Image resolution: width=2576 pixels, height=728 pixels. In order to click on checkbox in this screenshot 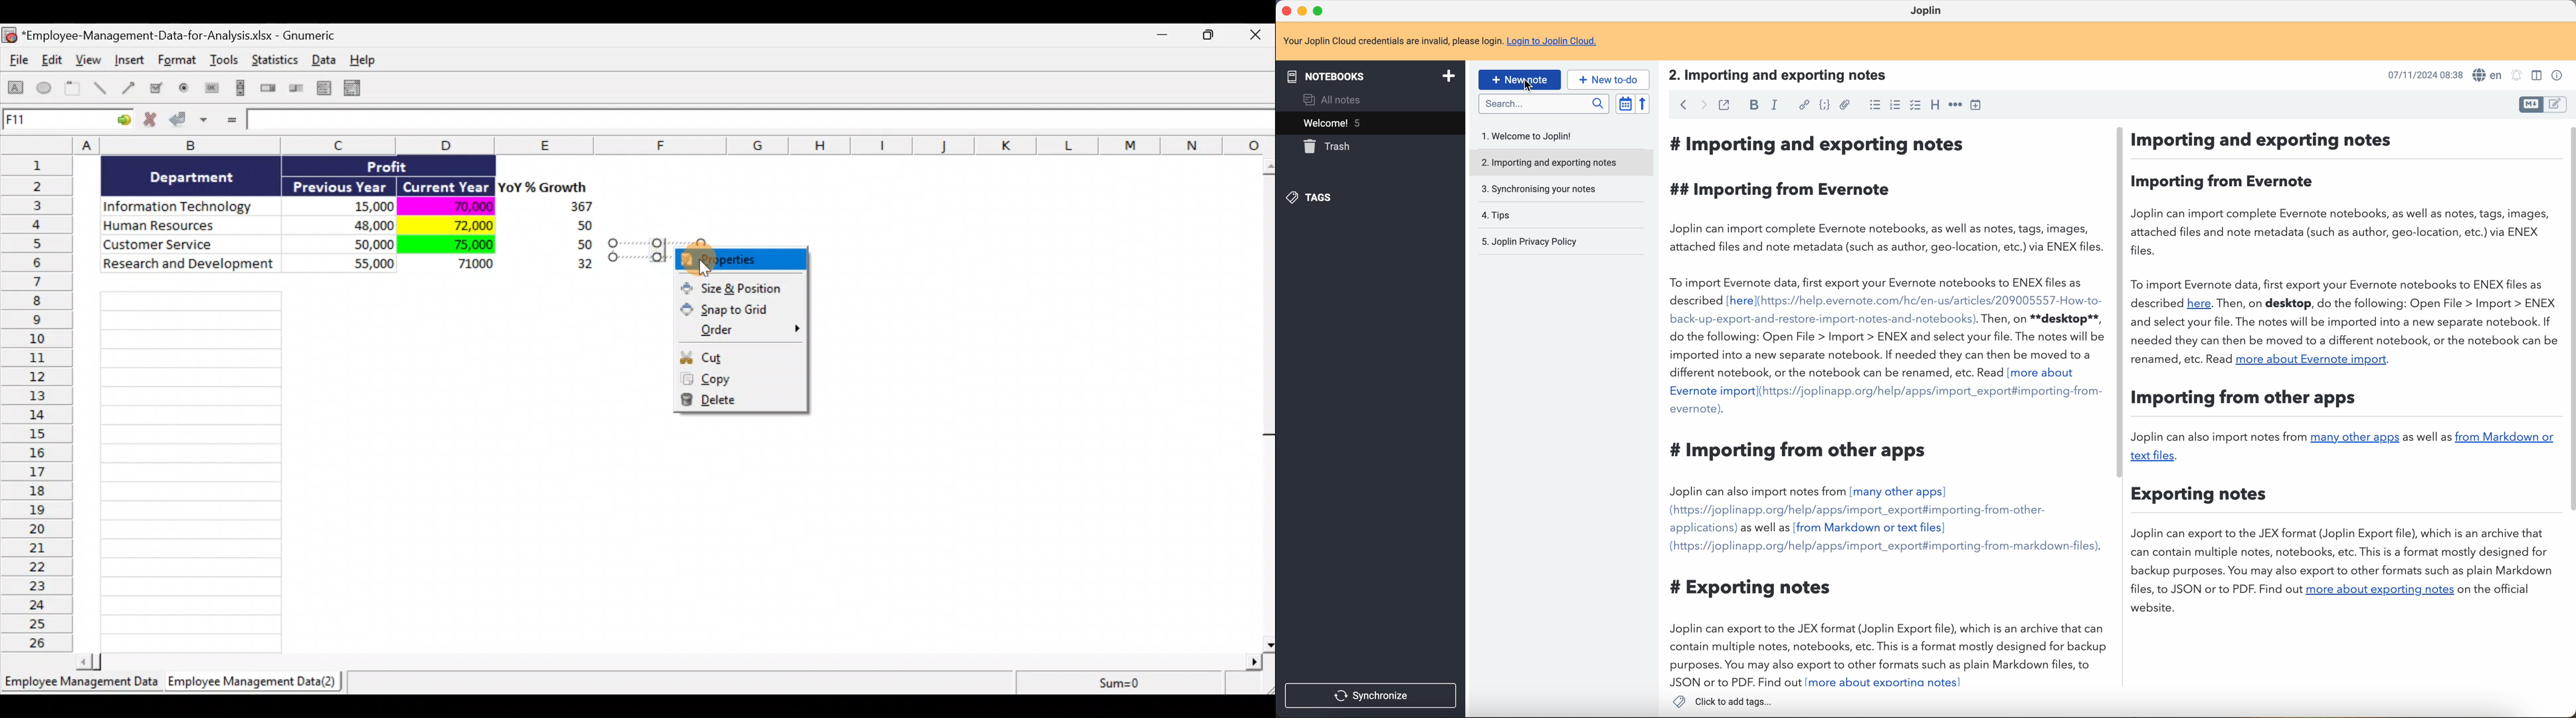, I will do `click(1915, 106)`.